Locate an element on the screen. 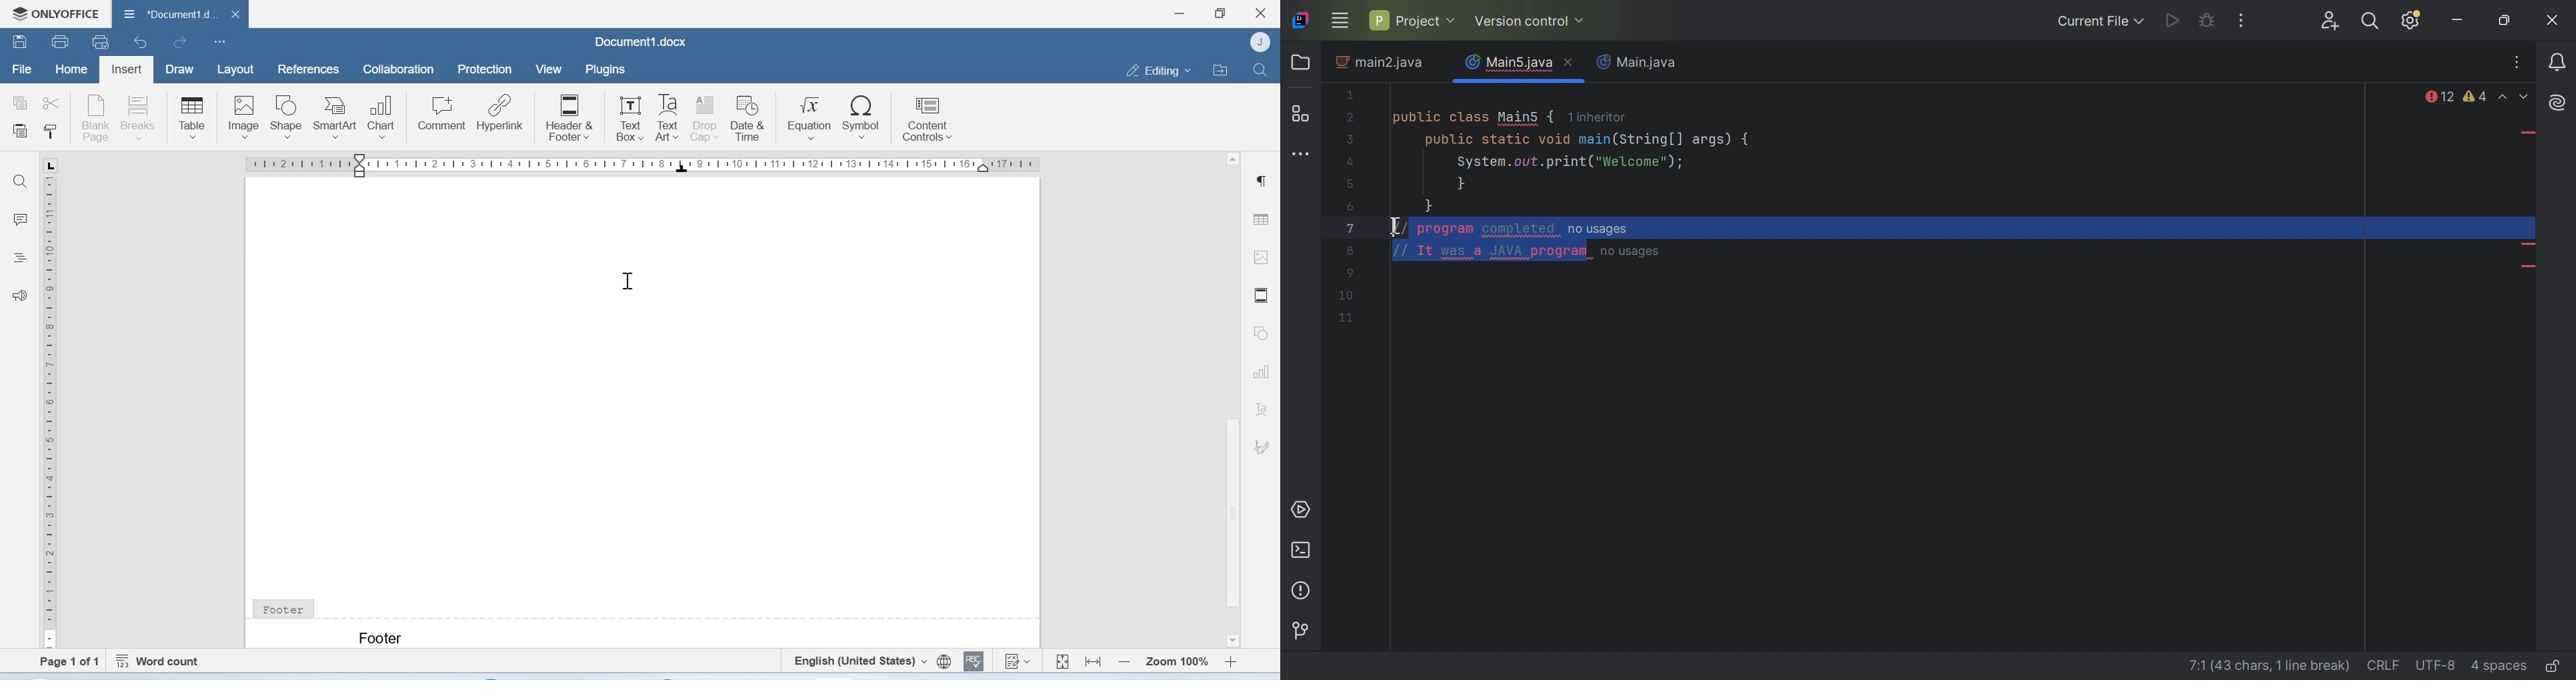  Print file is located at coordinates (59, 41).